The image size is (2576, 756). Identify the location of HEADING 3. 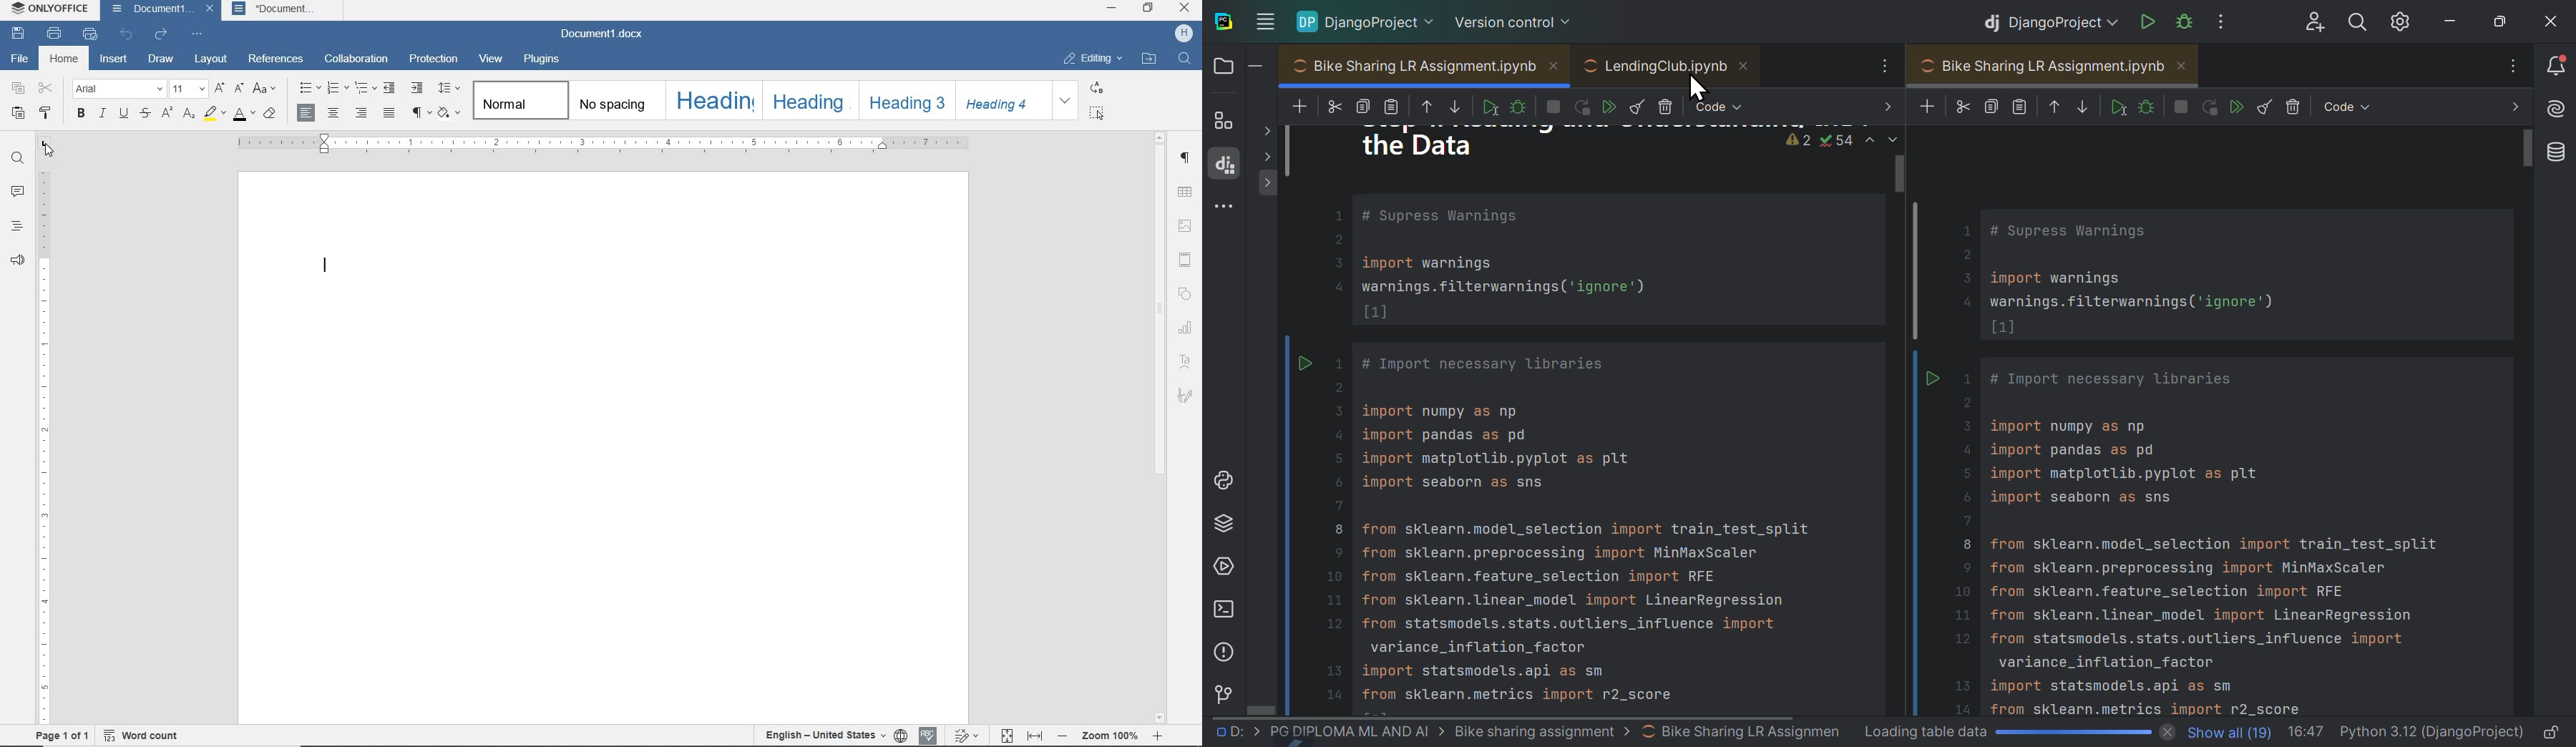
(904, 101).